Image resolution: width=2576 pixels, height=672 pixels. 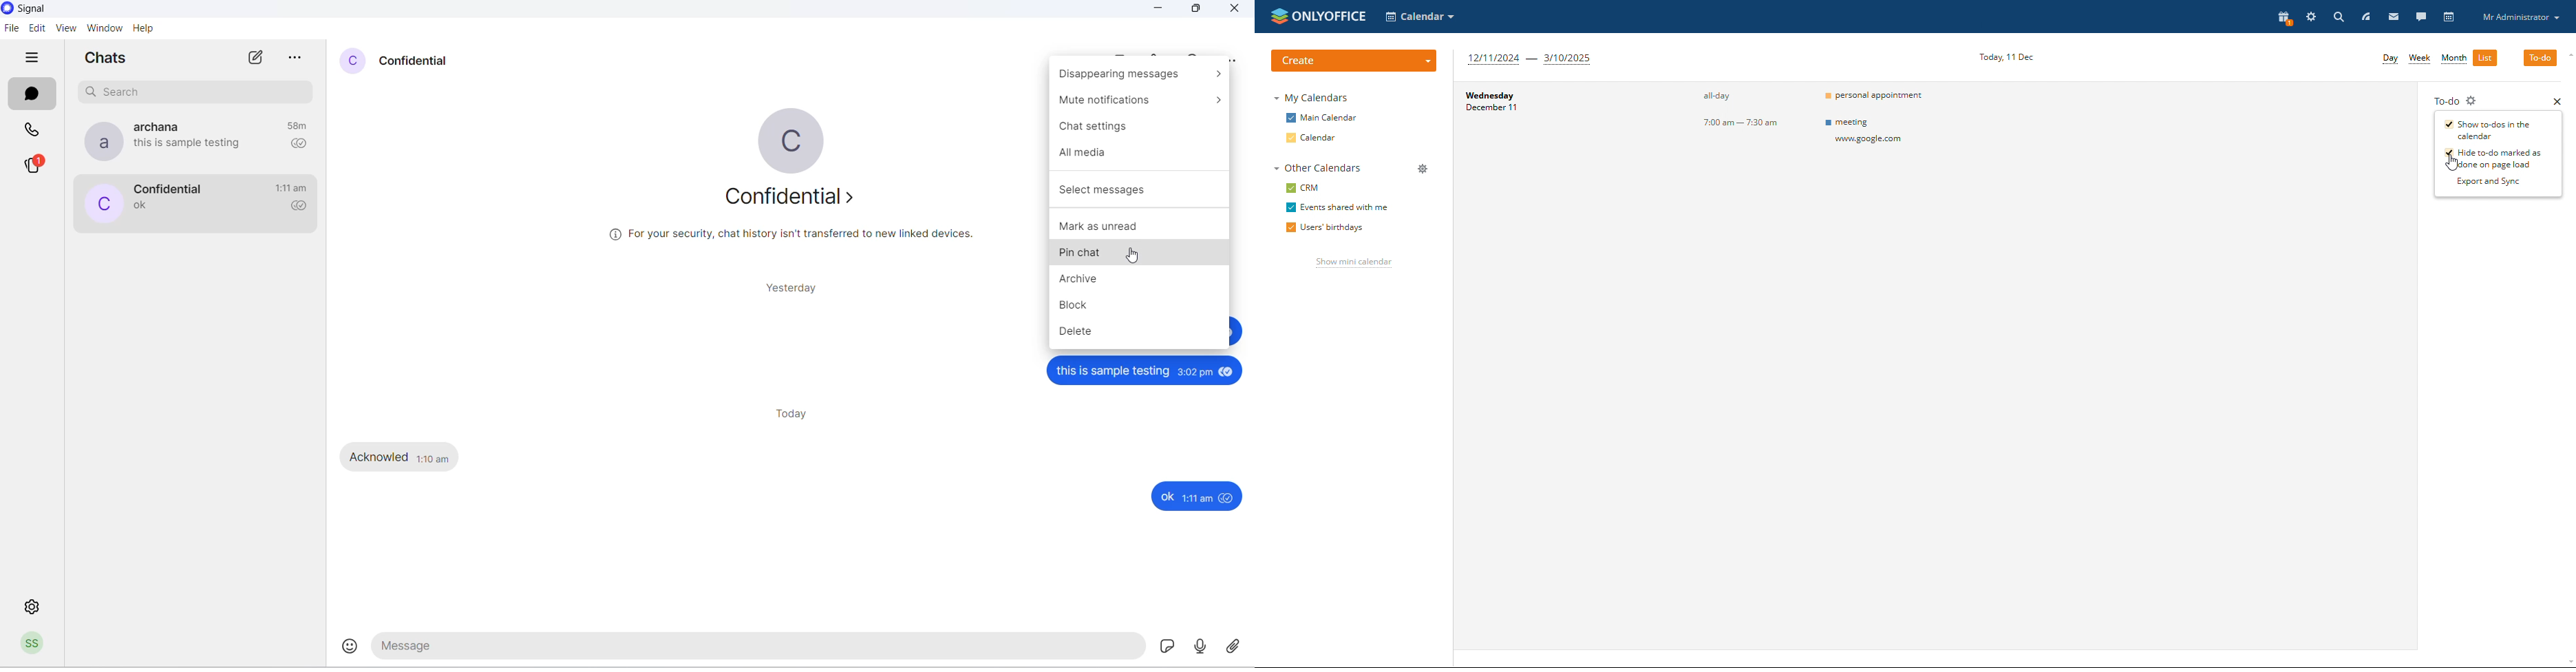 I want to click on all media, so click(x=1142, y=152).